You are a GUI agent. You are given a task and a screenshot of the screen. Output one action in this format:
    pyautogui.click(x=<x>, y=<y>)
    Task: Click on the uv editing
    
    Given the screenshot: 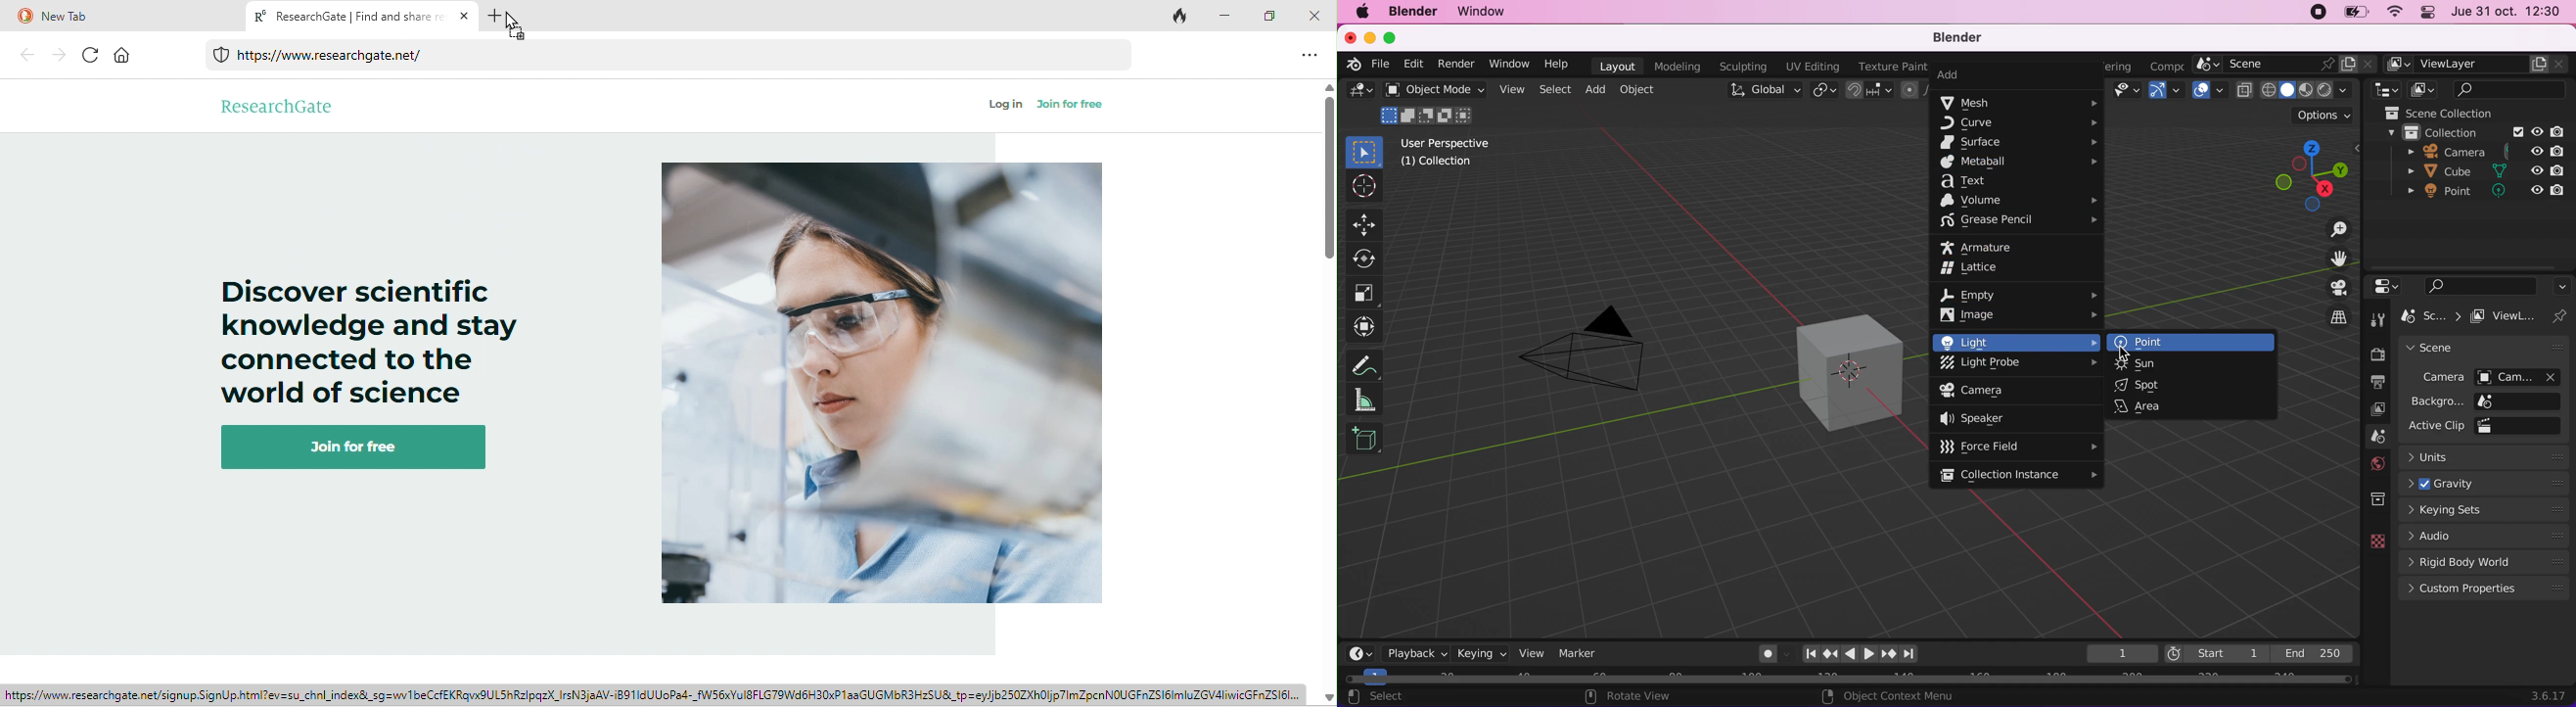 What is the action you would take?
    pyautogui.click(x=1813, y=68)
    